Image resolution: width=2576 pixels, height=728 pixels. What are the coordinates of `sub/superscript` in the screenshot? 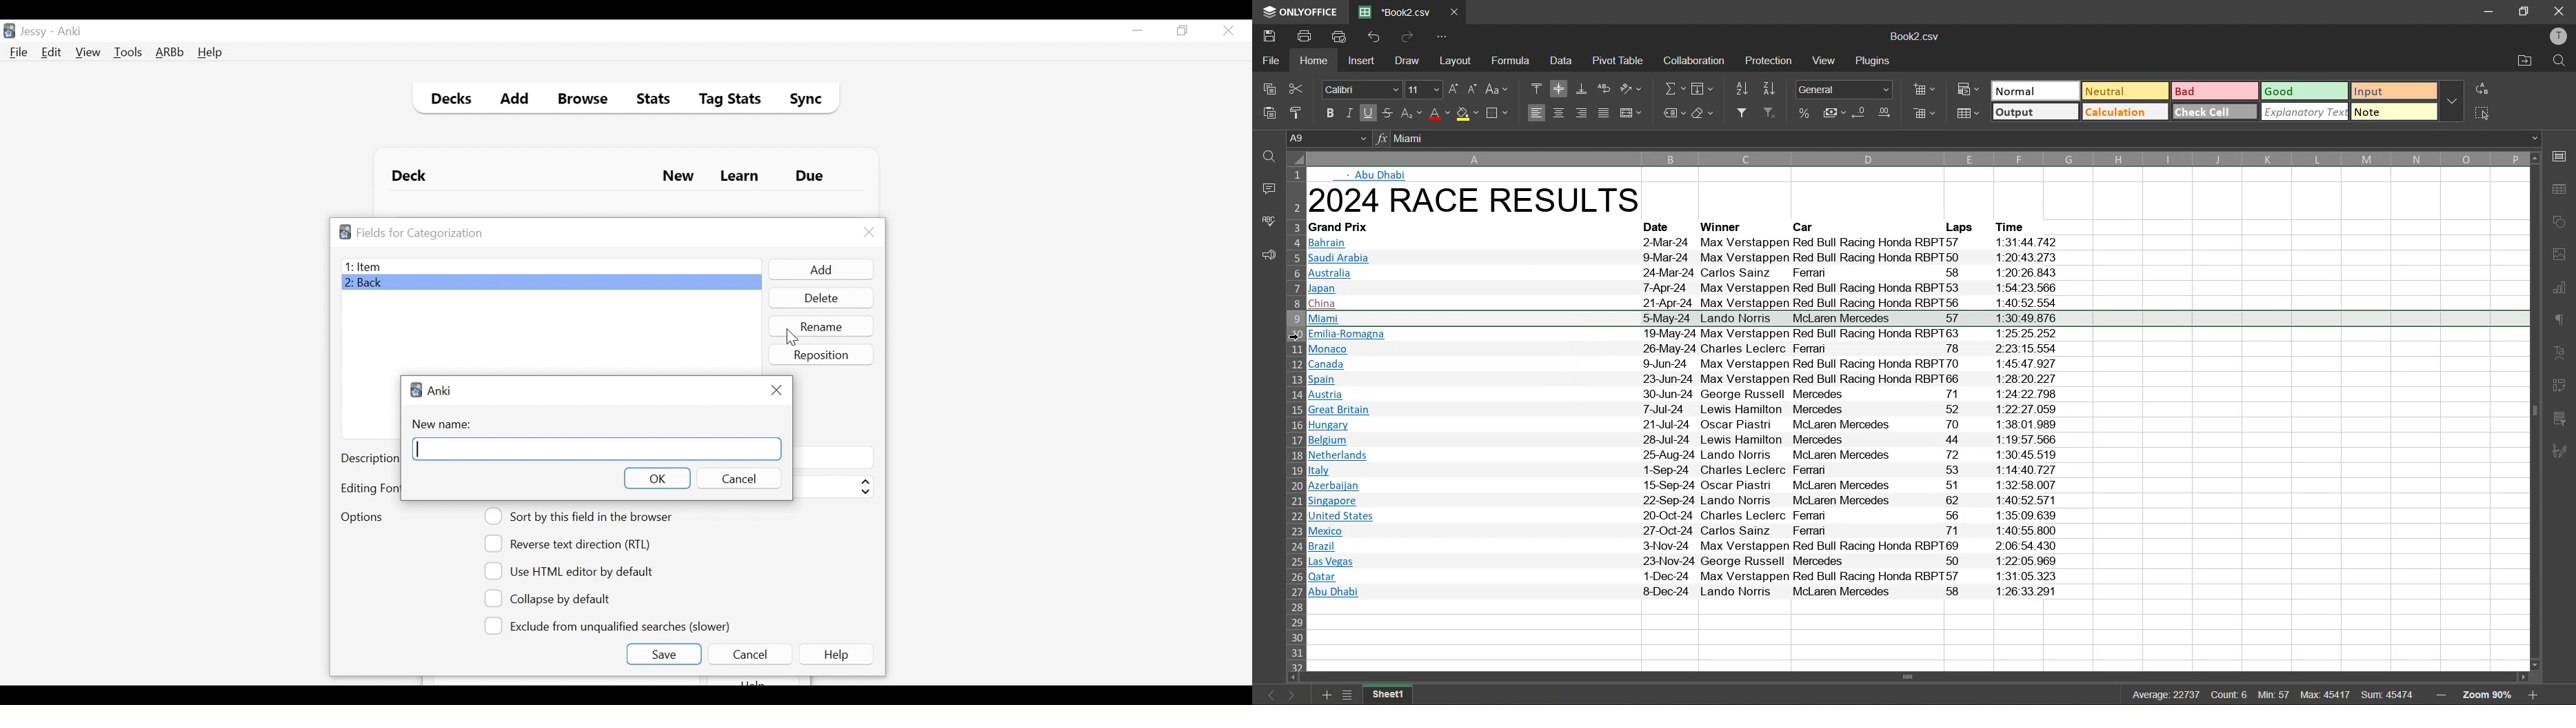 It's located at (1412, 115).